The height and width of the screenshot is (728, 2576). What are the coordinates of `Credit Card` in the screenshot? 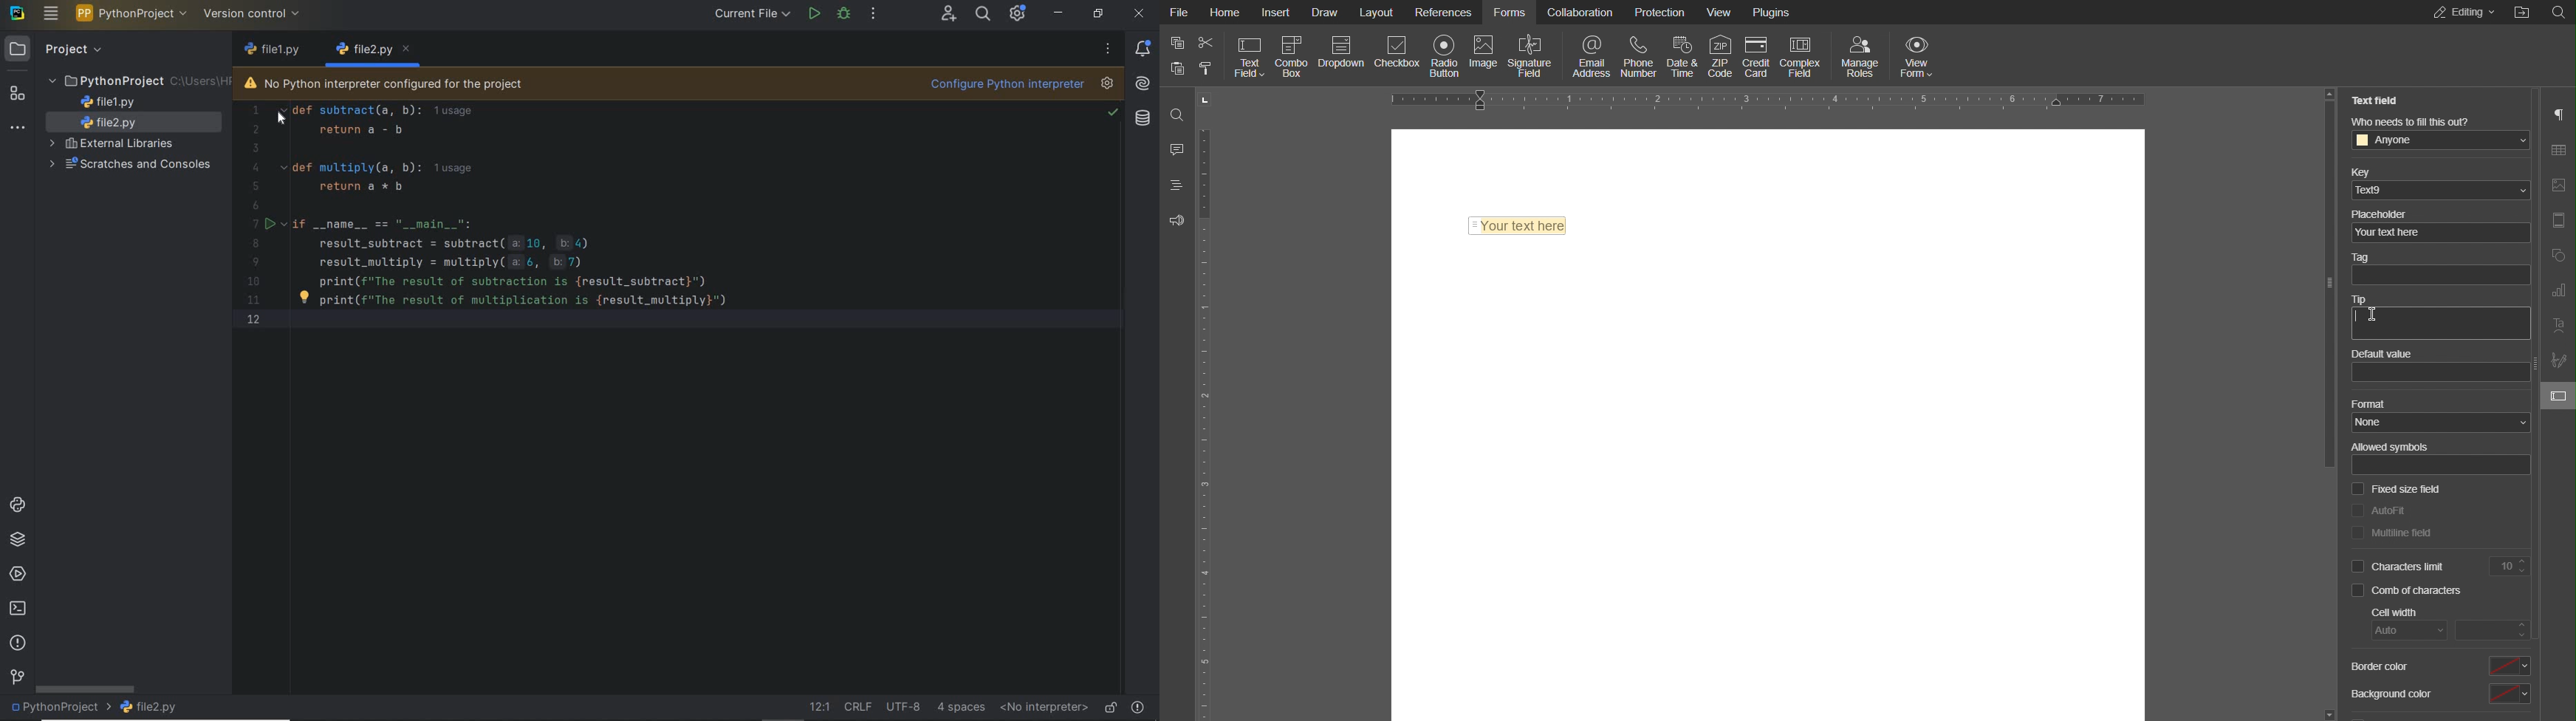 It's located at (1757, 55).